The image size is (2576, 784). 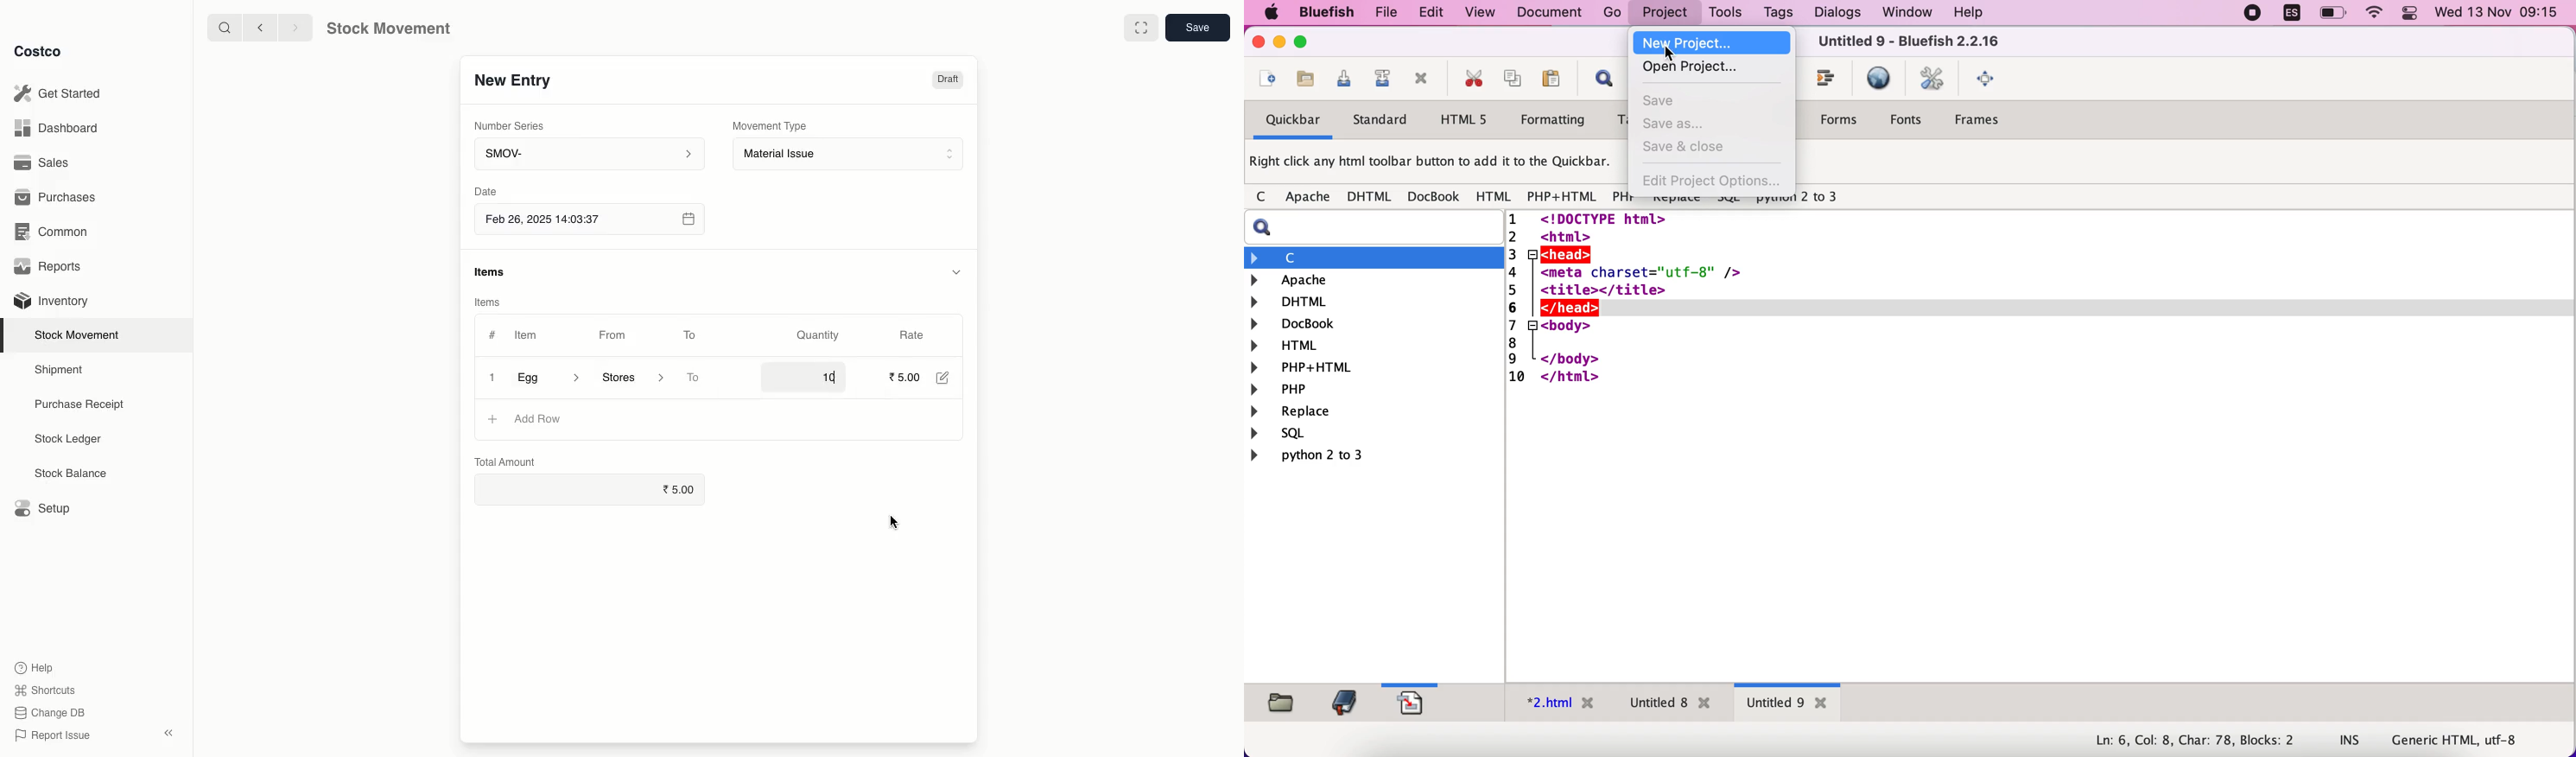 I want to click on #, so click(x=492, y=335).